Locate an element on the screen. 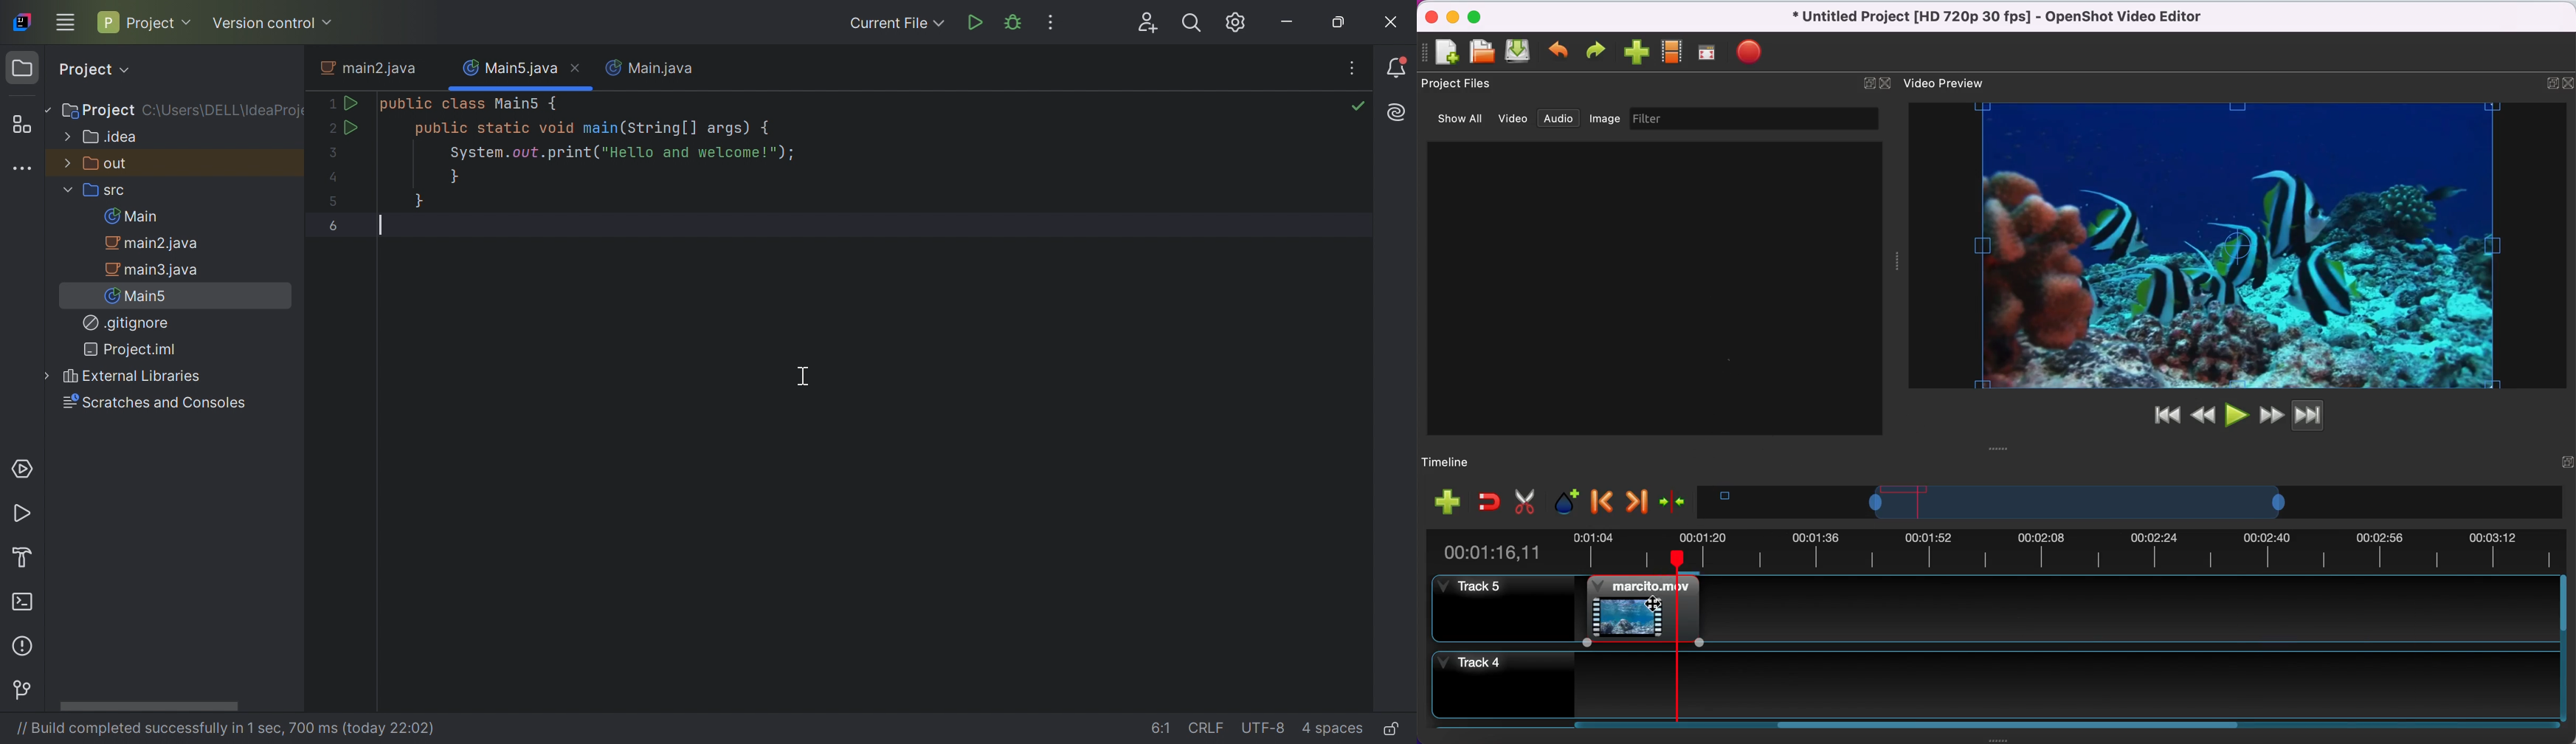  new file is located at coordinates (1446, 51).